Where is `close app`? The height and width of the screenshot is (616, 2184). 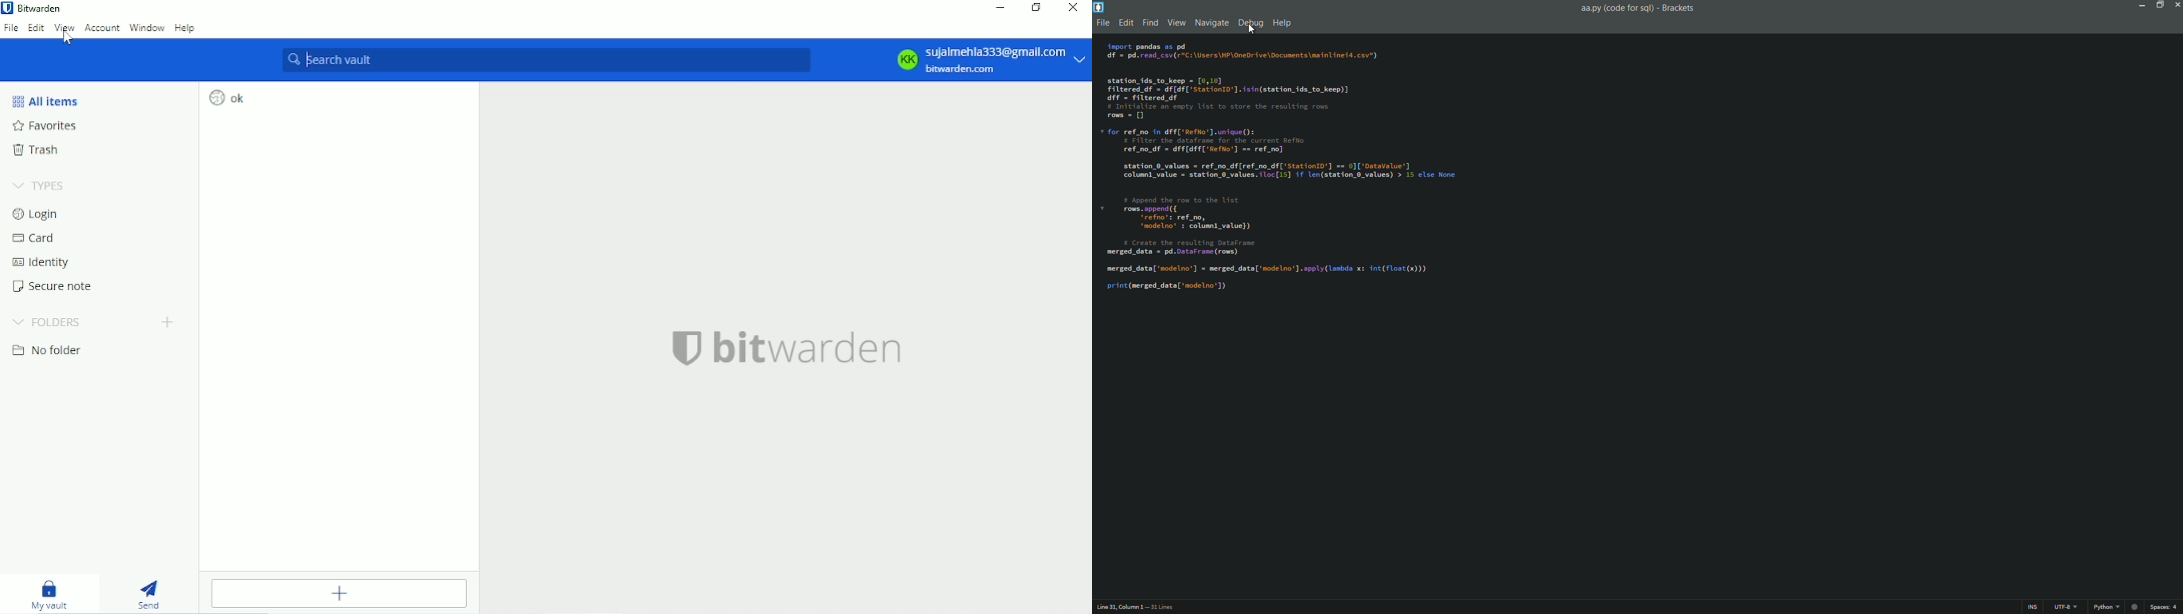
close app is located at coordinates (2177, 5).